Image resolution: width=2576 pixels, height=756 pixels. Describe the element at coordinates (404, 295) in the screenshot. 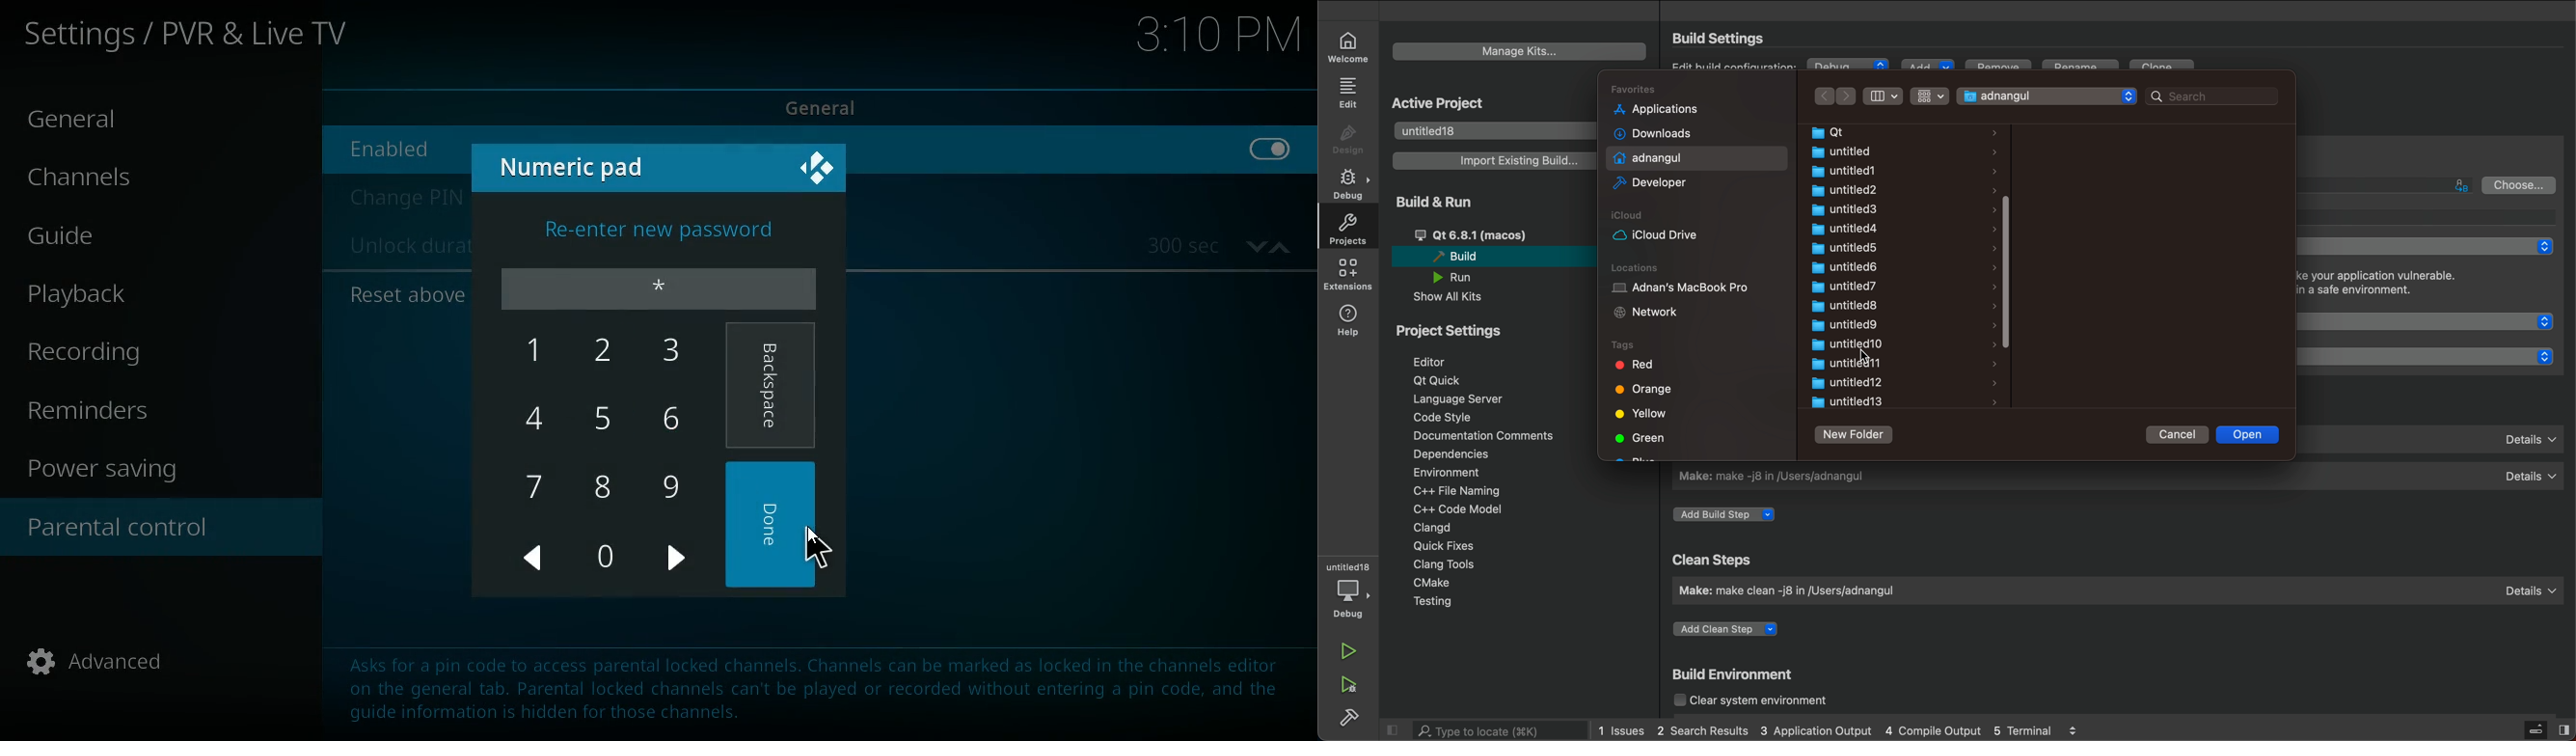

I see `reset` at that location.